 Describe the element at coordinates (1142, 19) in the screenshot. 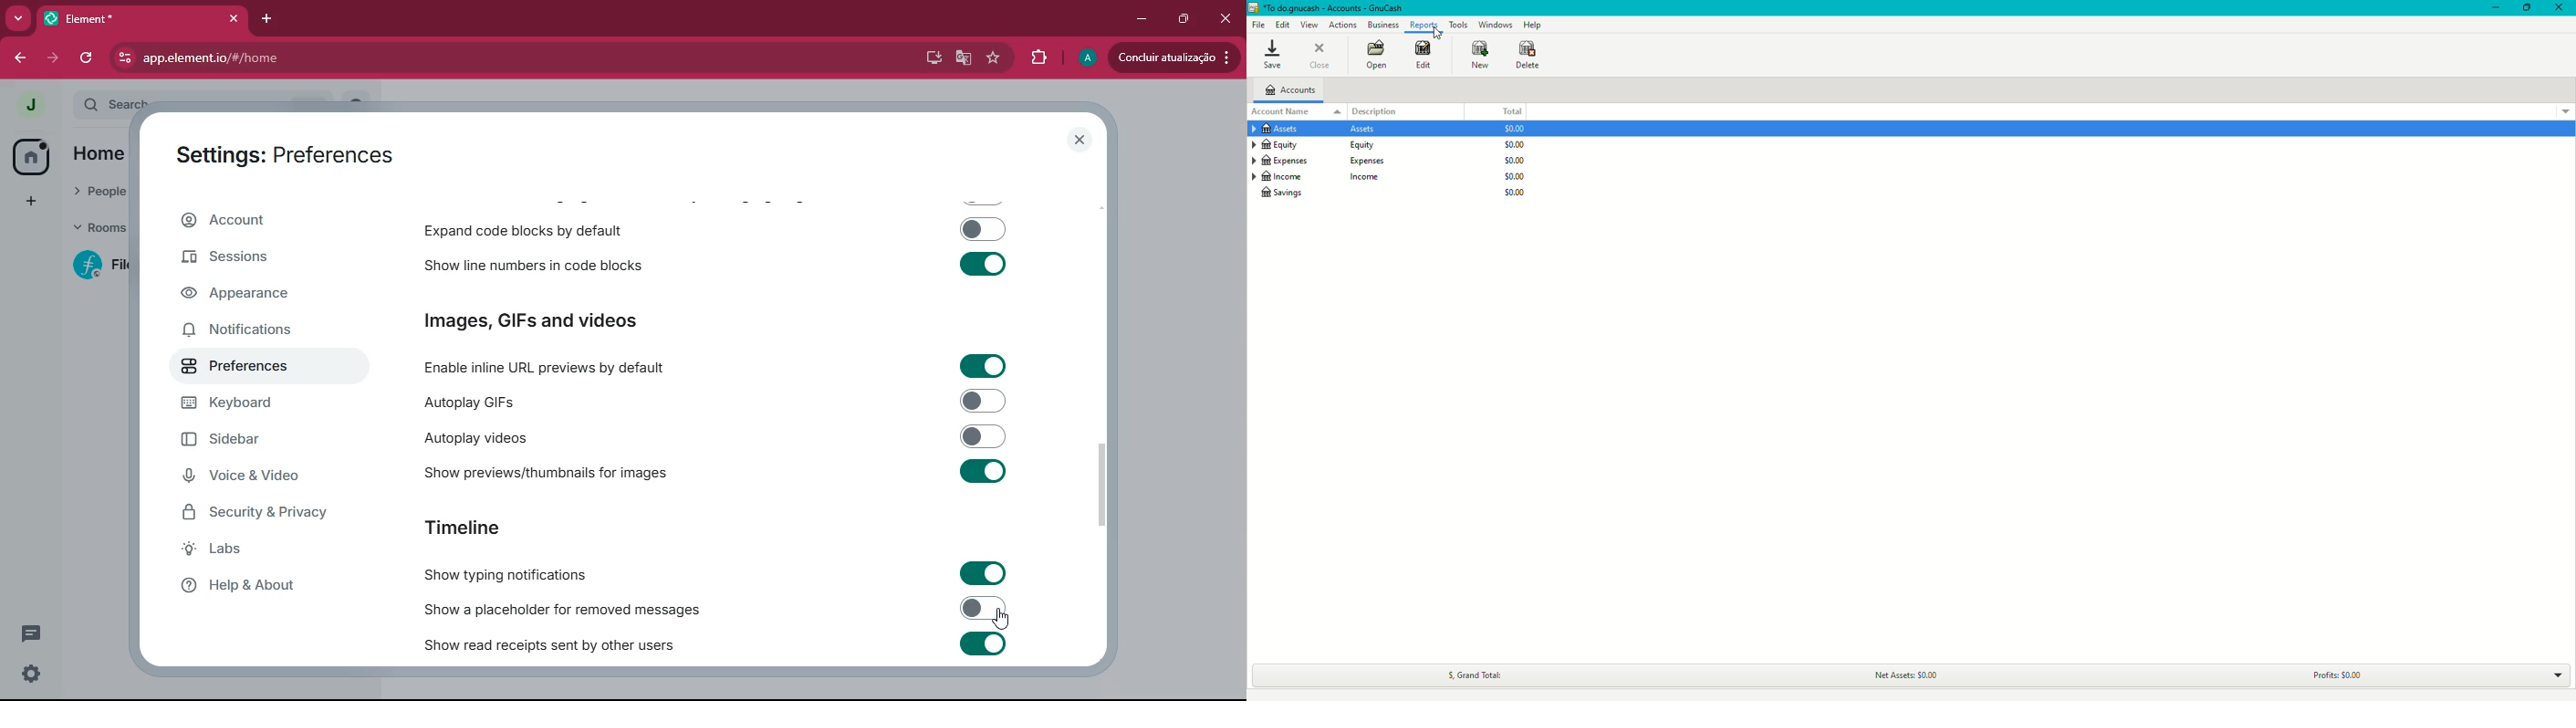

I see `minimize` at that location.